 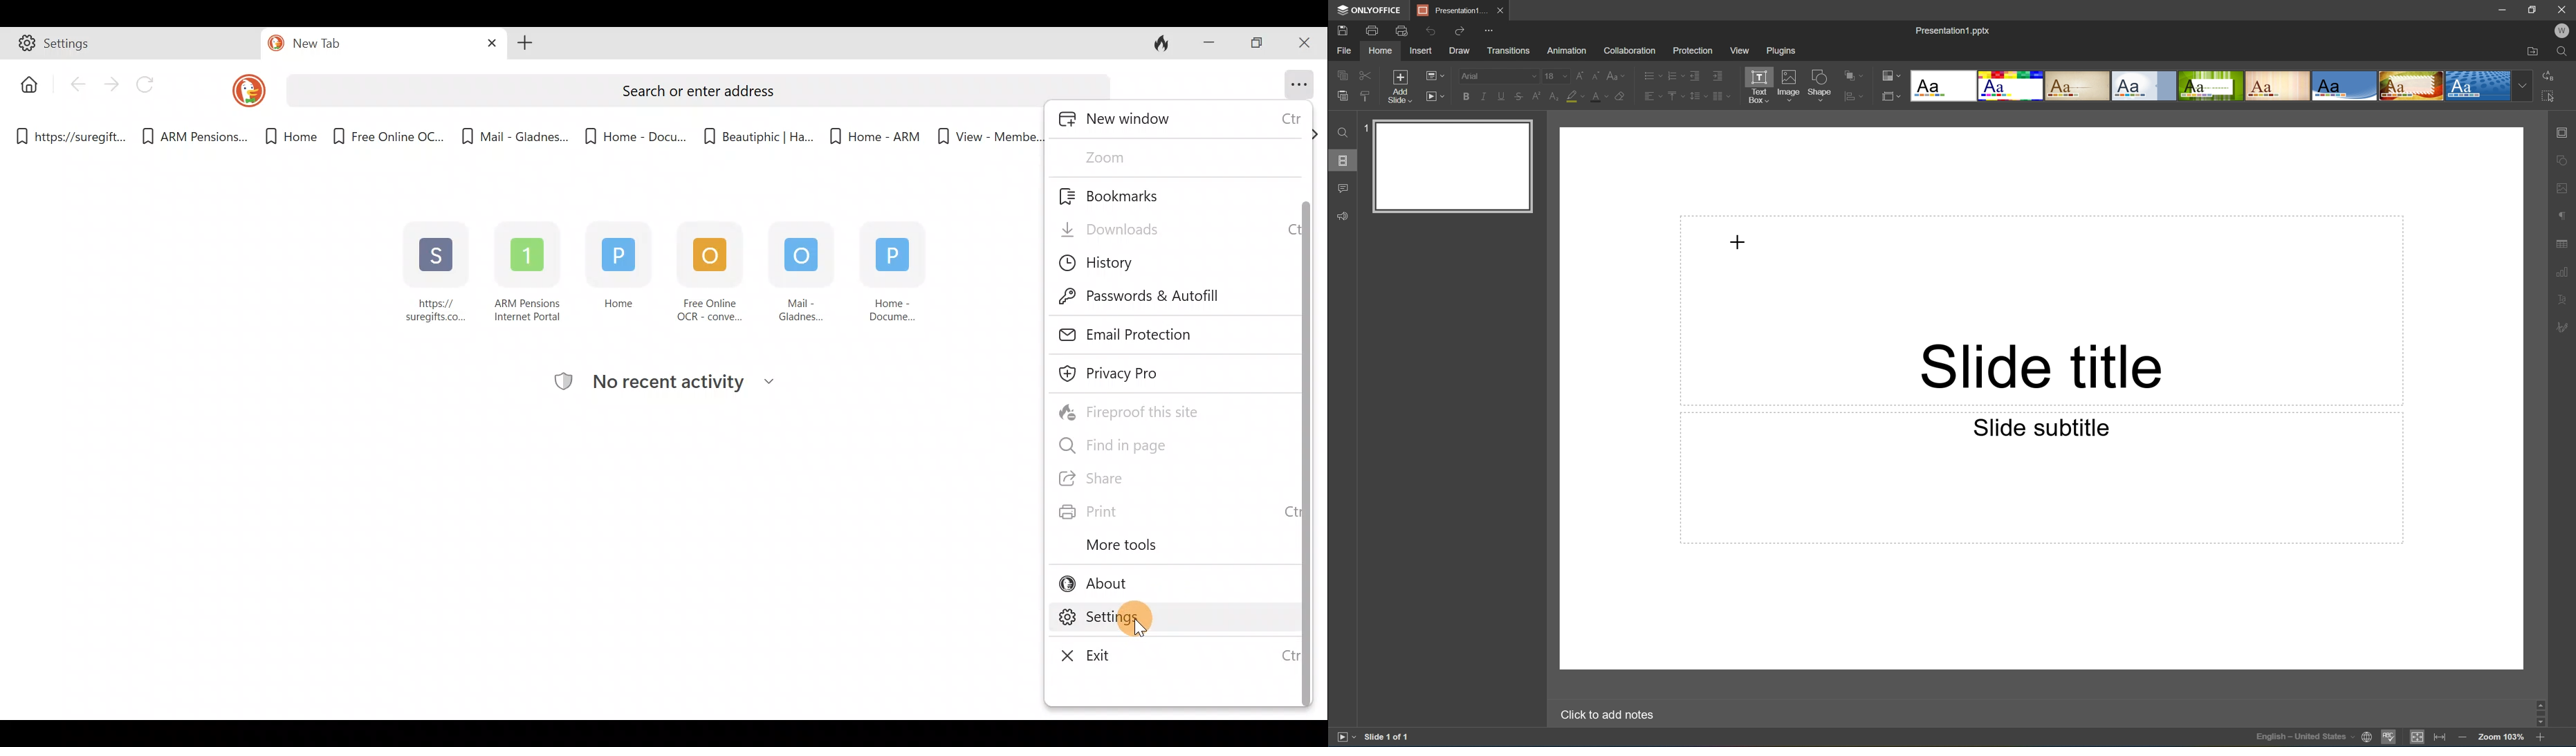 I want to click on Forward, so click(x=110, y=85).